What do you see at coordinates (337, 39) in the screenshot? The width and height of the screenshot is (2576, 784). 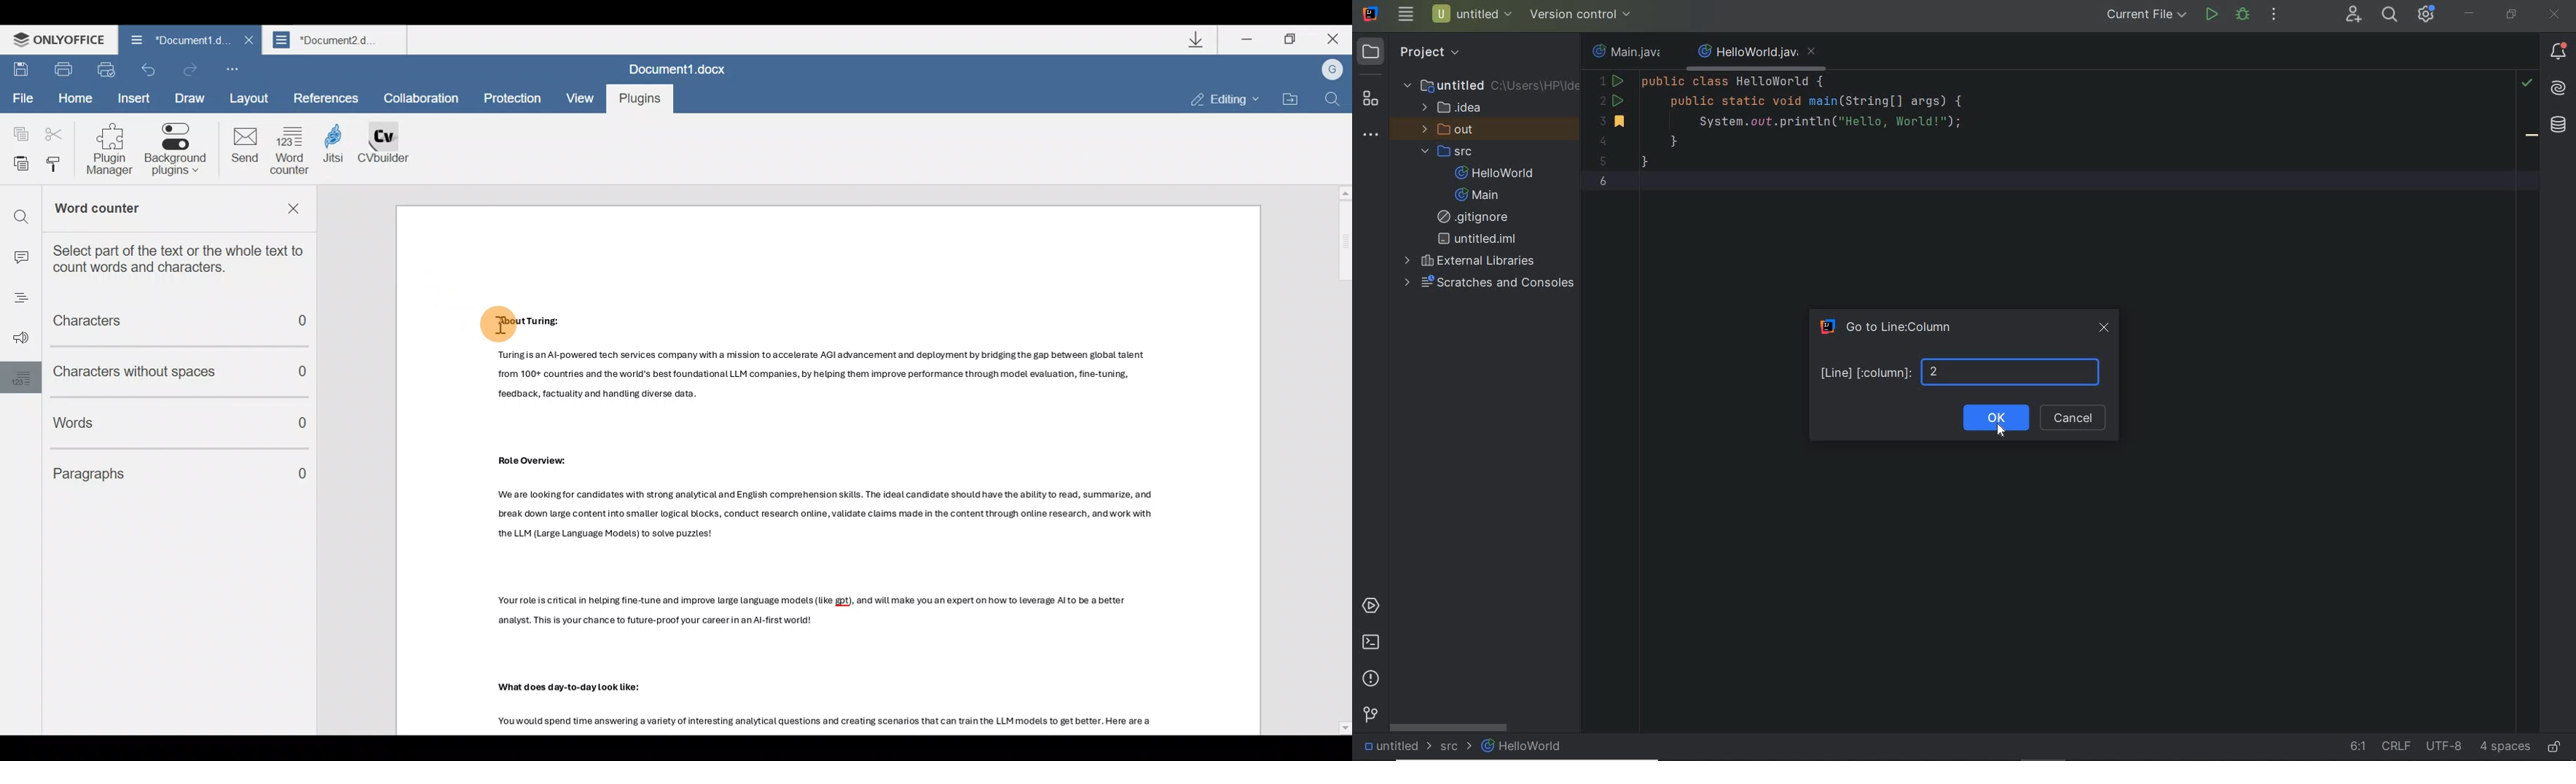 I see `Document name` at bounding box center [337, 39].